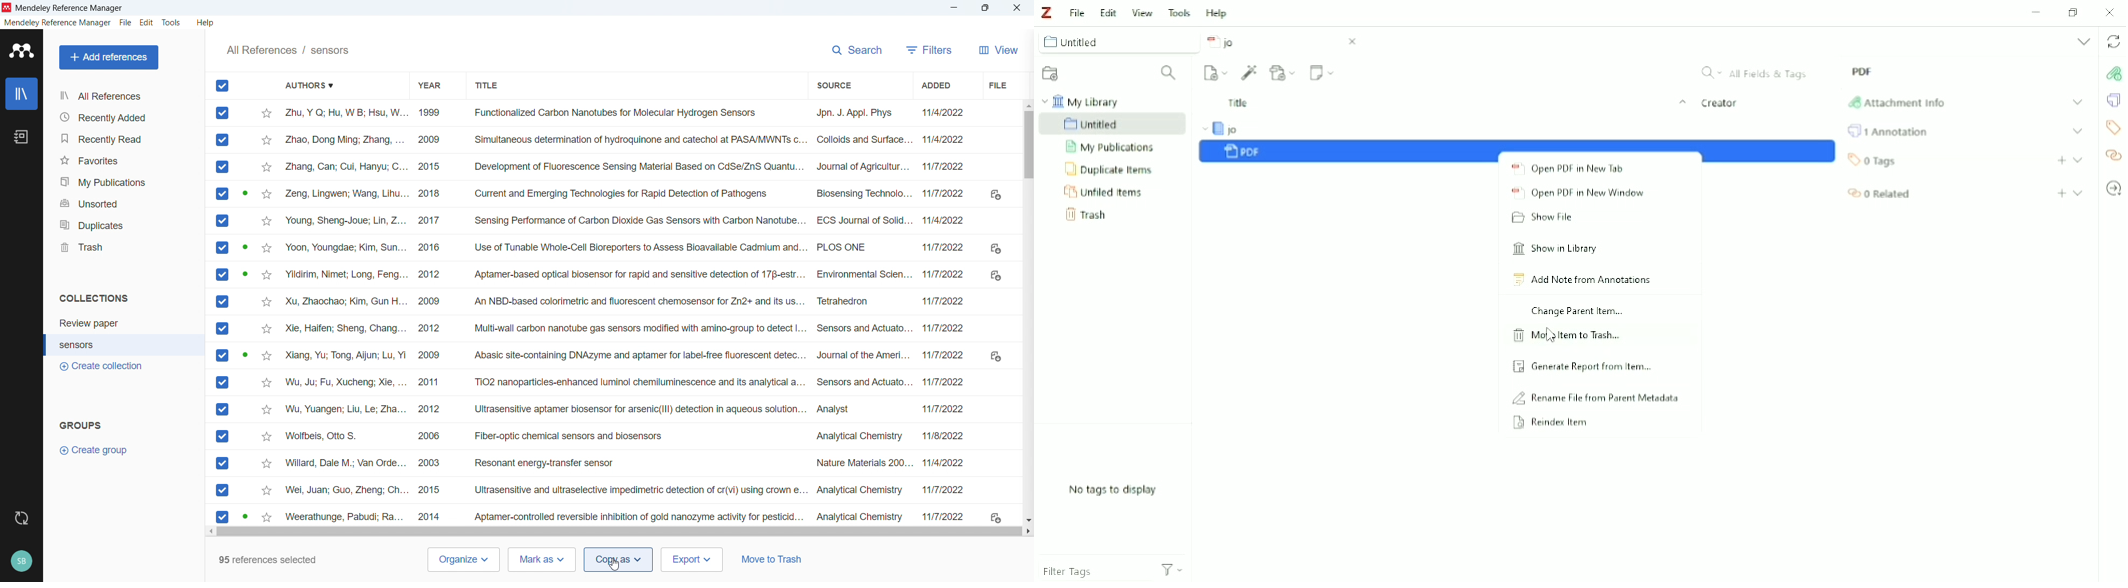 The width and height of the screenshot is (2128, 588). What do you see at coordinates (289, 52) in the screenshot?
I see `All references/sensors` at bounding box center [289, 52].